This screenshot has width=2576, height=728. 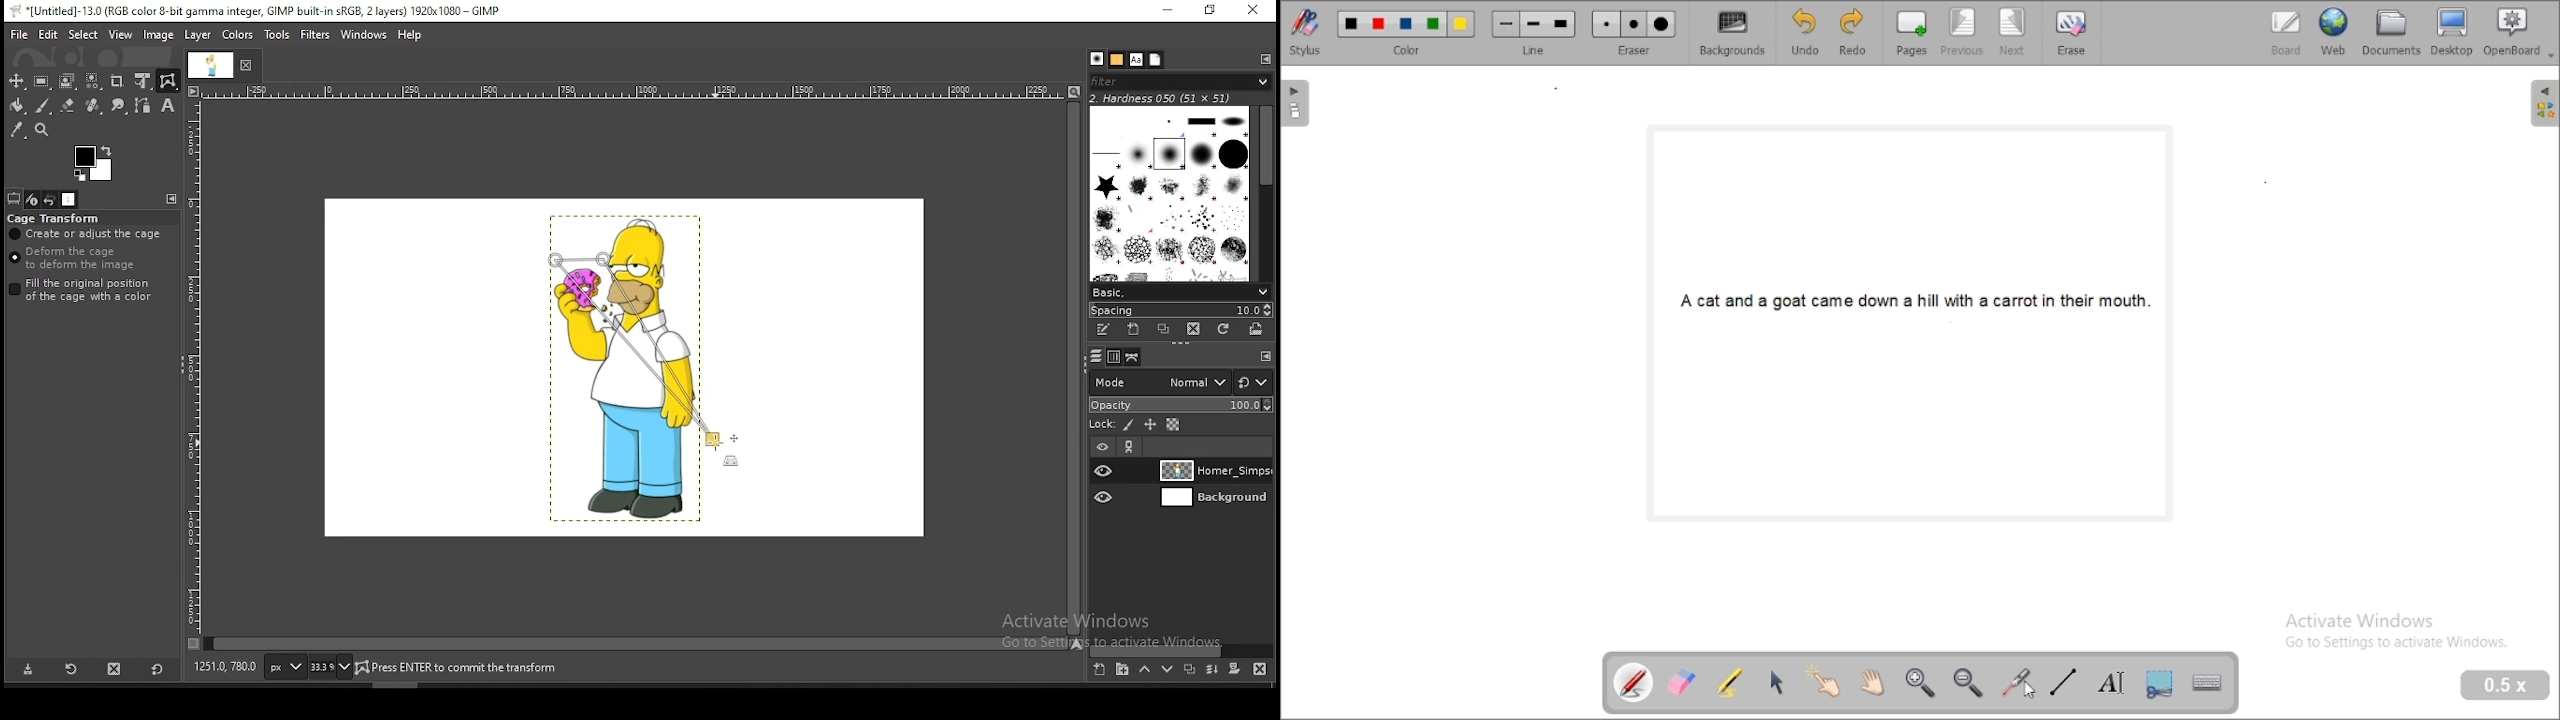 What do you see at coordinates (1099, 670) in the screenshot?
I see `create a new layer` at bounding box center [1099, 670].